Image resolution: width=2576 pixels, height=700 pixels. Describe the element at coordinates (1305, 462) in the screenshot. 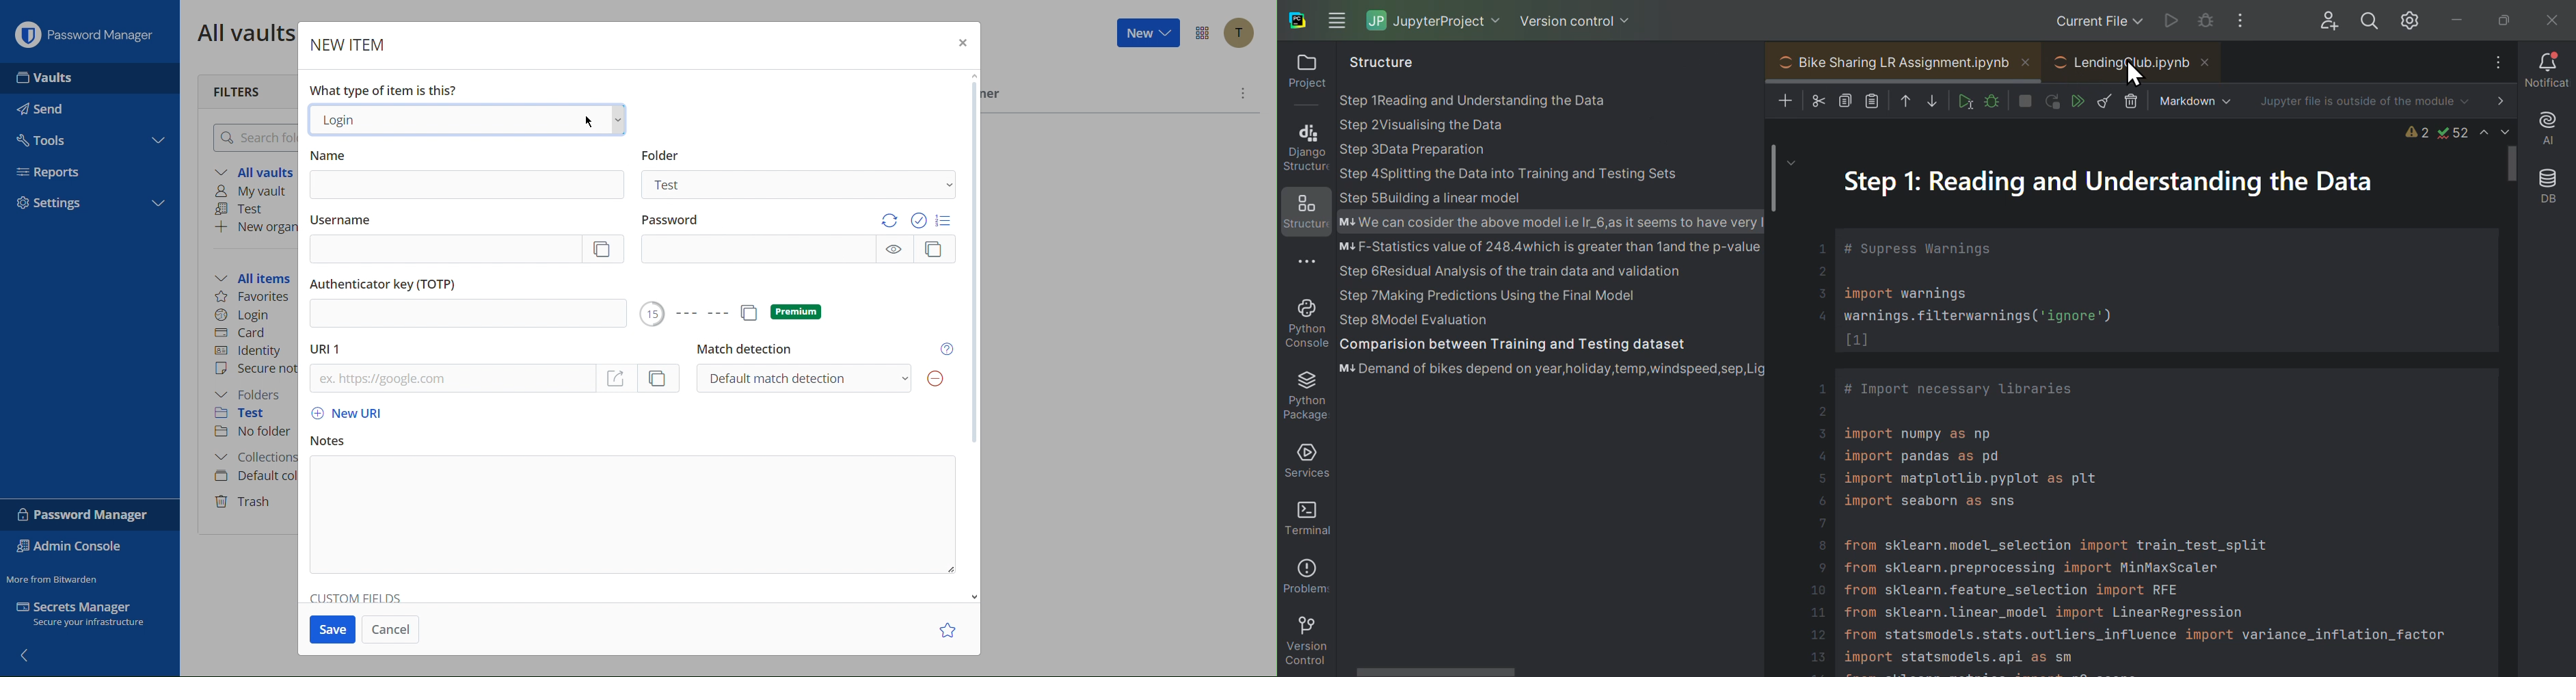

I see `Services` at that location.